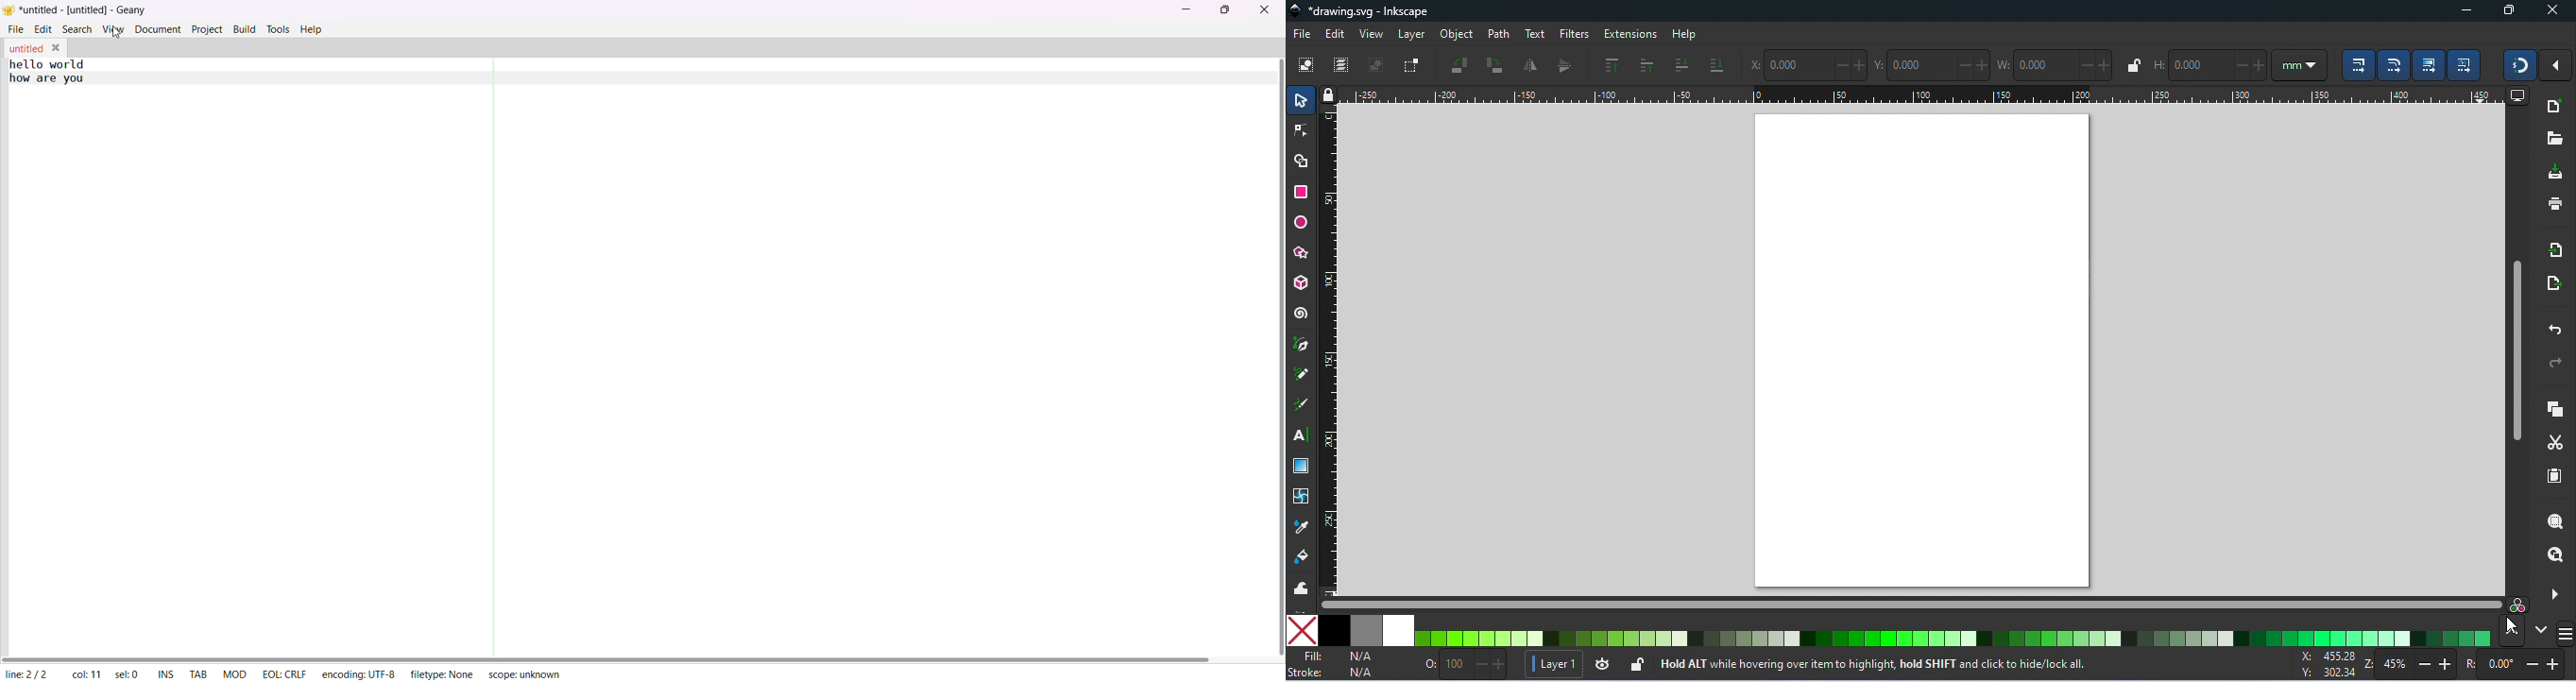 Image resolution: width=2576 pixels, height=700 pixels. What do you see at coordinates (1335, 673) in the screenshot?
I see `stroke` at bounding box center [1335, 673].